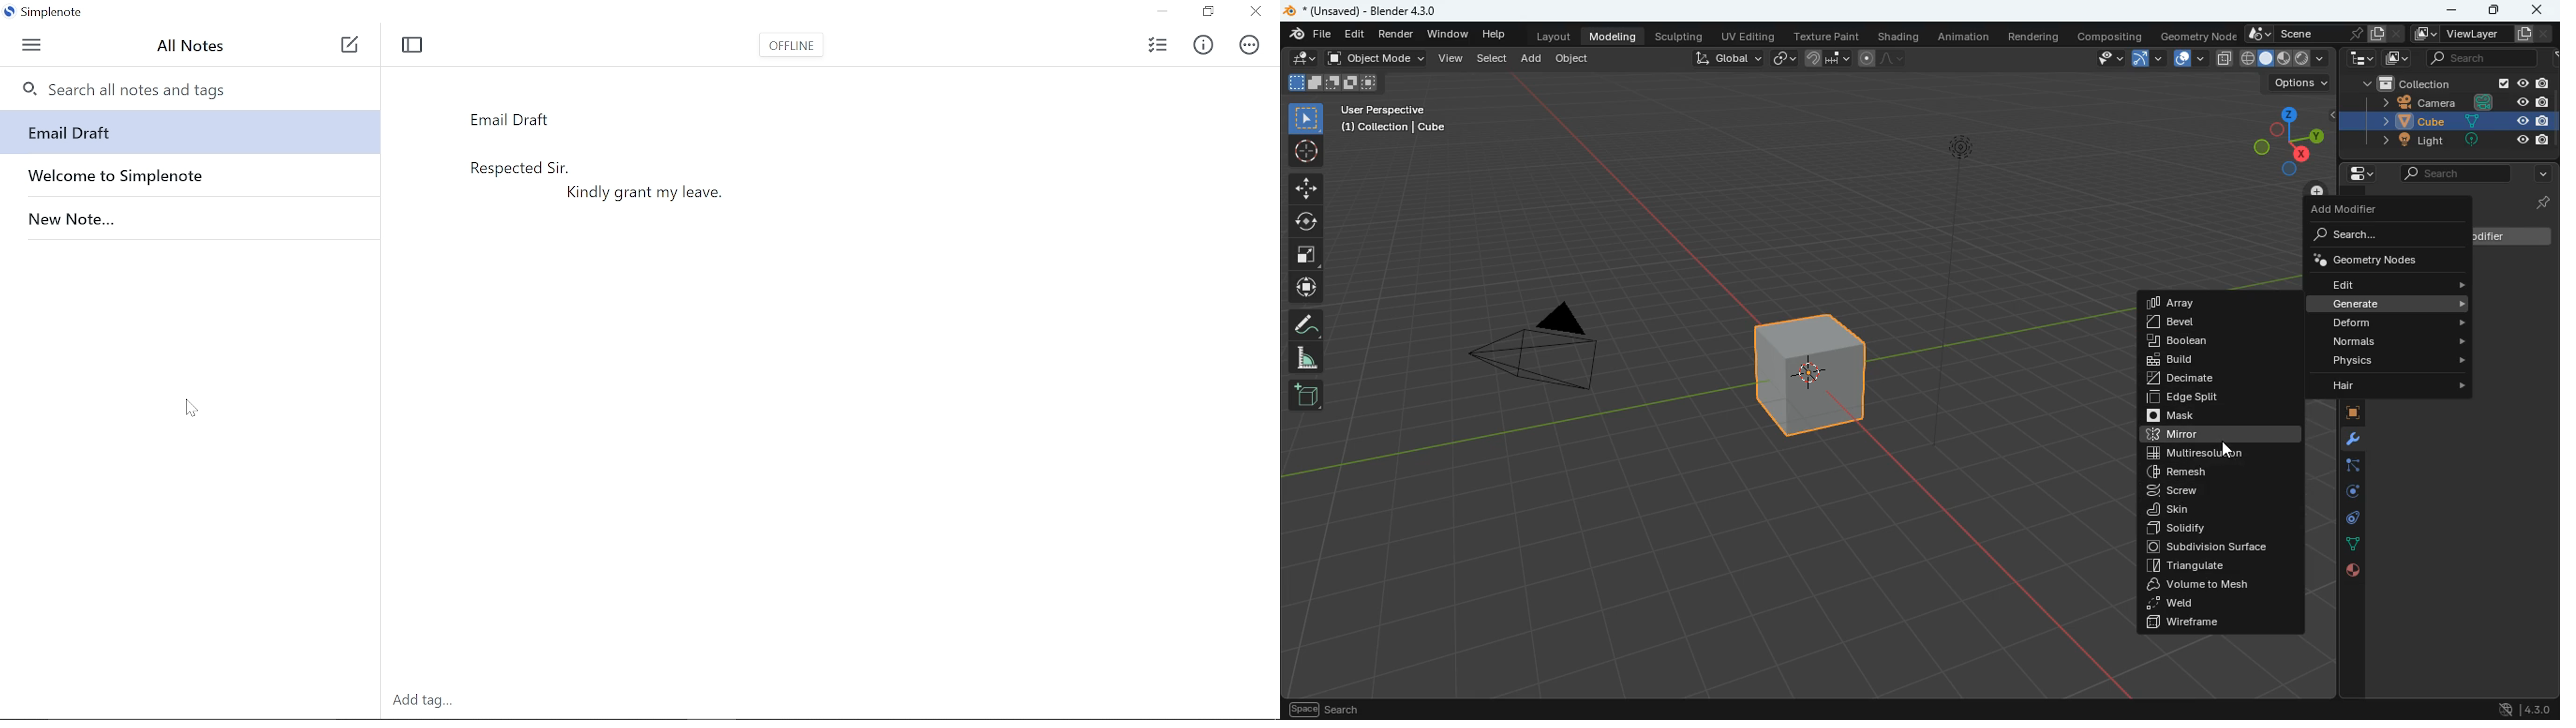 The image size is (2576, 728). I want to click on circle, so click(1307, 222).